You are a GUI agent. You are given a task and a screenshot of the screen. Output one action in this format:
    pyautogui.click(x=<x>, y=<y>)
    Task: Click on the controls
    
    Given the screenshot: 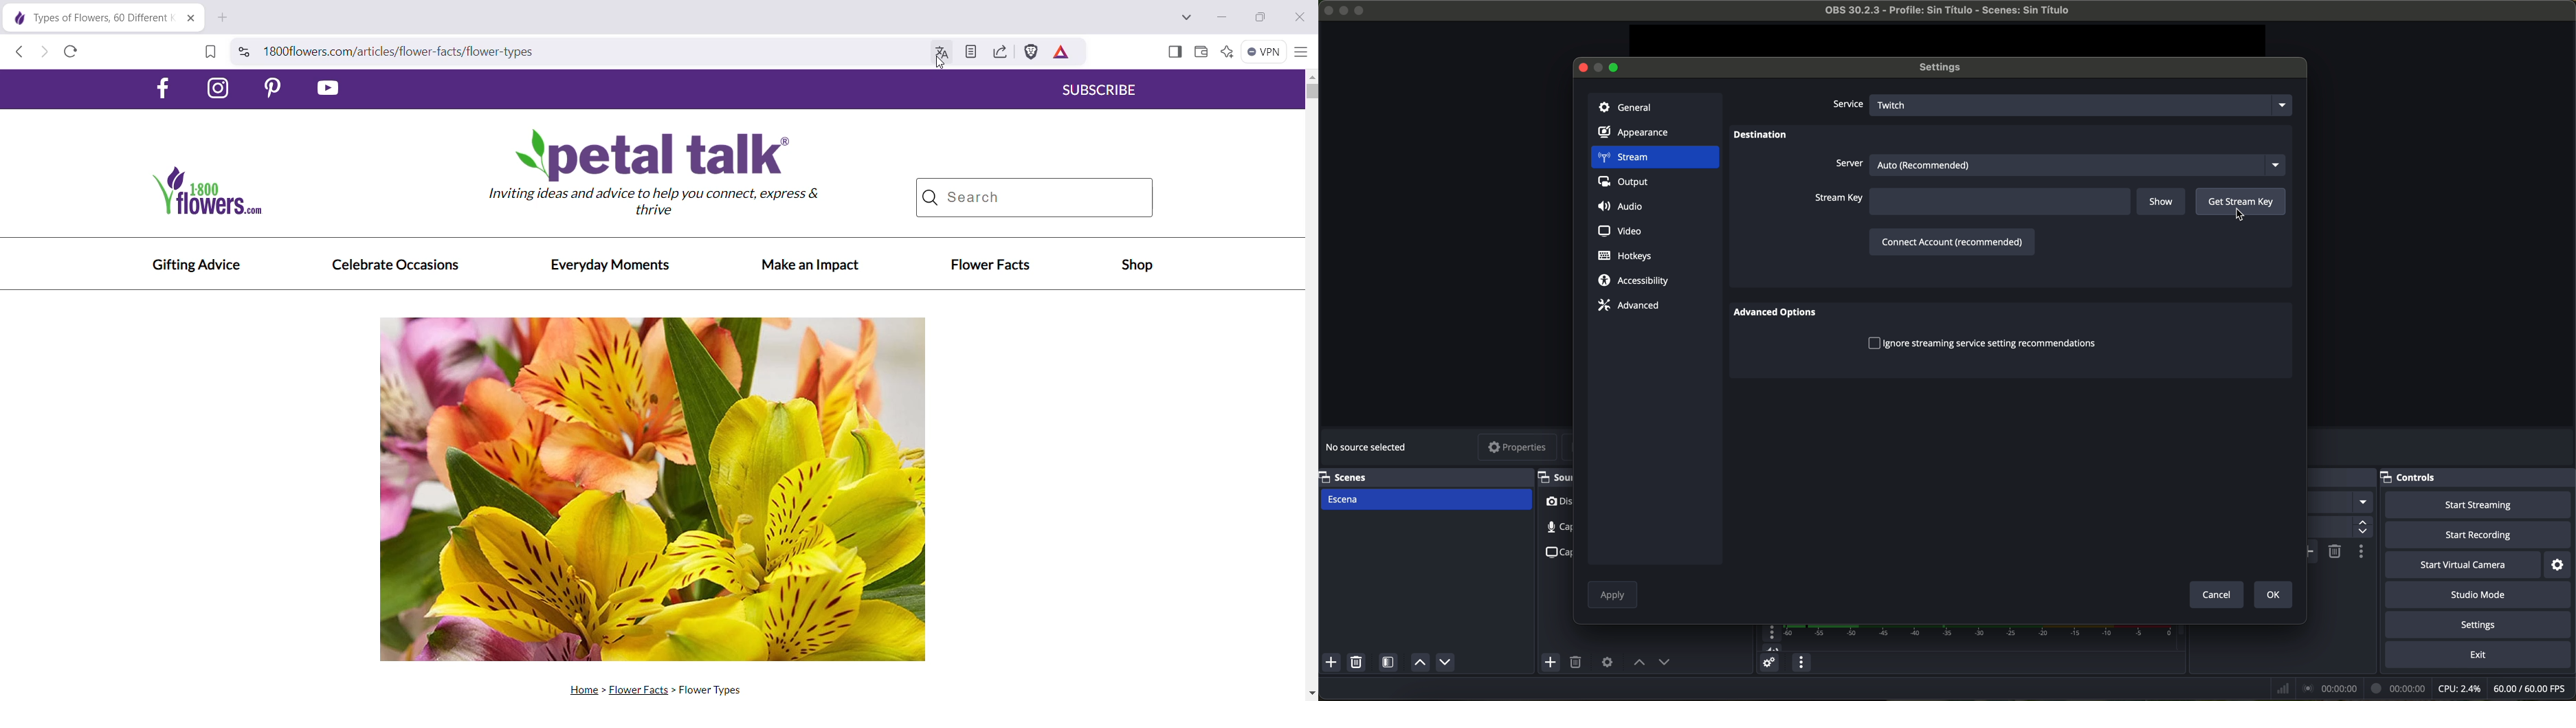 What is the action you would take?
    pyautogui.click(x=2478, y=478)
    